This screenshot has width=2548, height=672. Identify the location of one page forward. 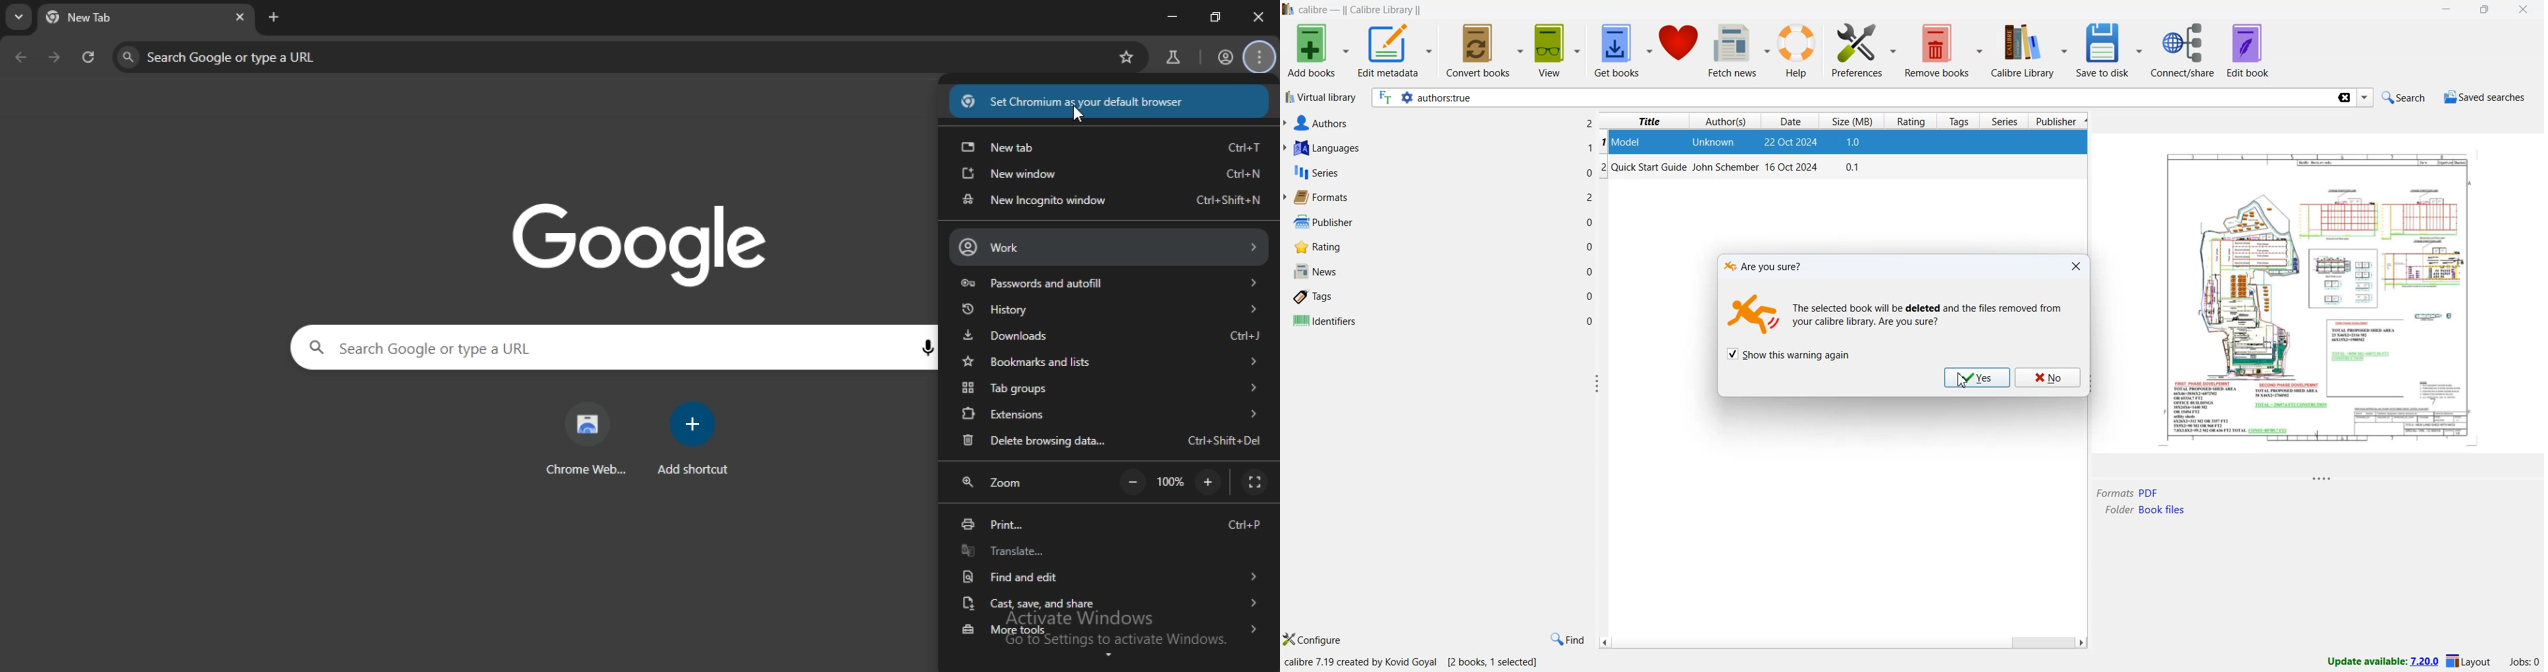
(58, 58).